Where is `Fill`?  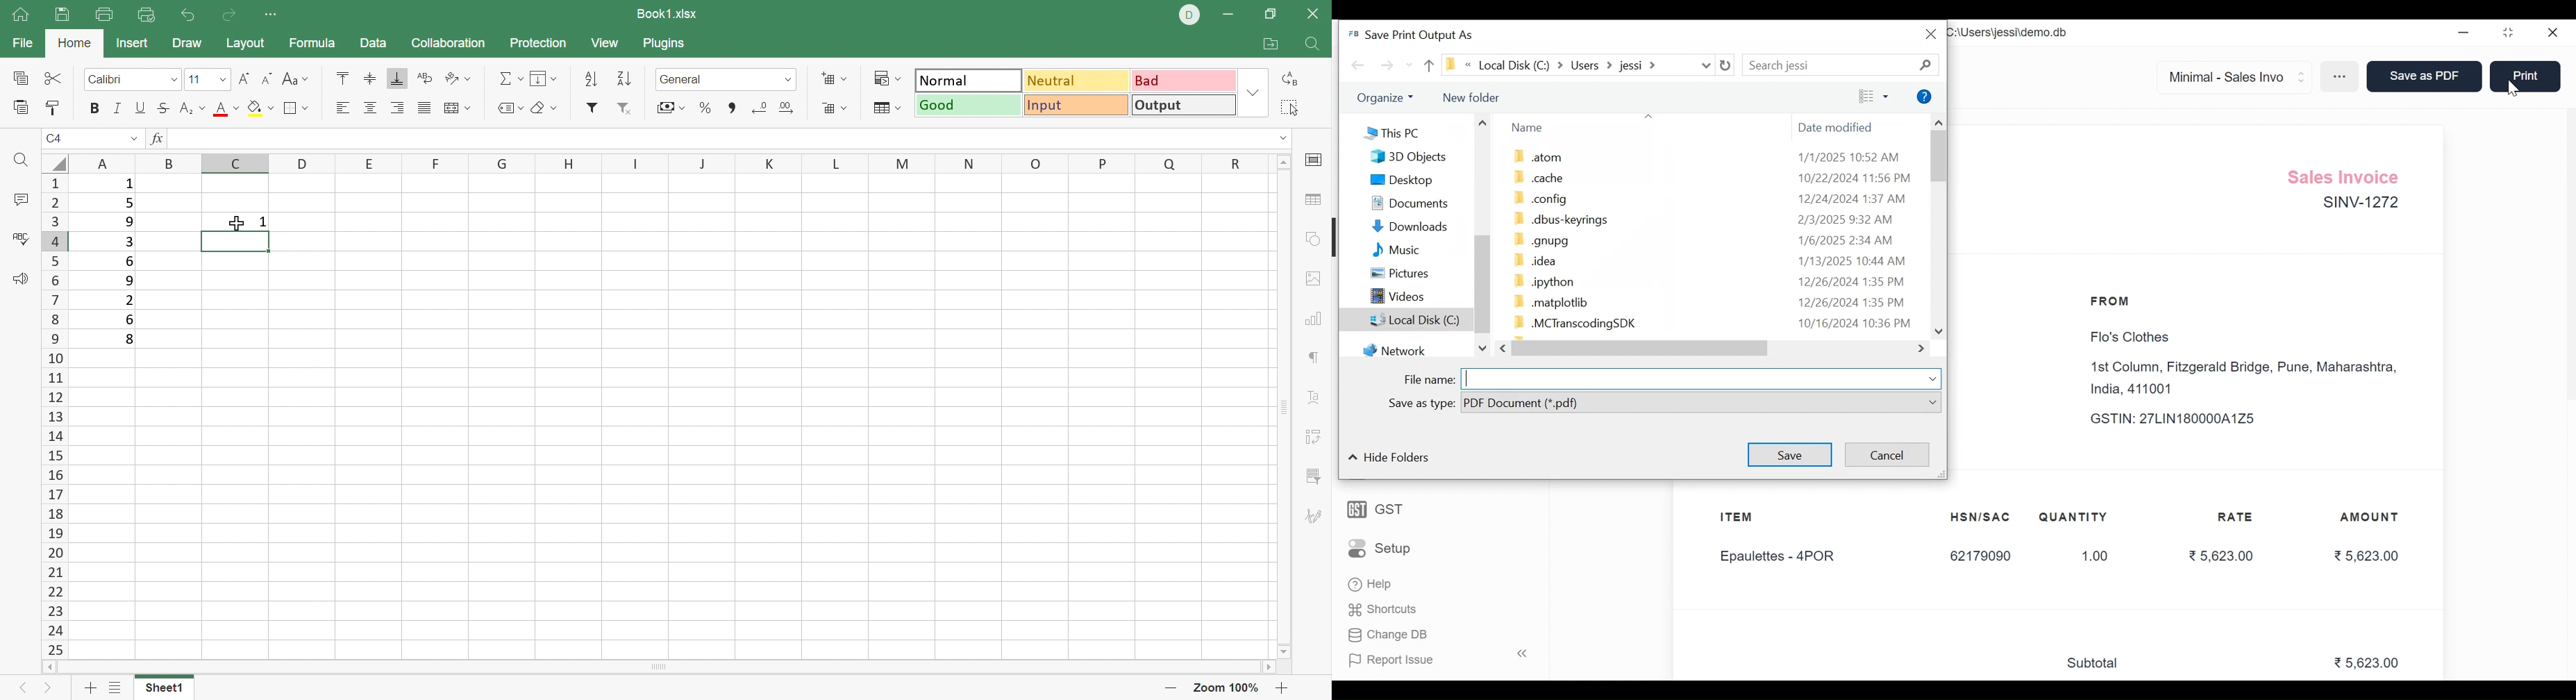 Fill is located at coordinates (260, 110).